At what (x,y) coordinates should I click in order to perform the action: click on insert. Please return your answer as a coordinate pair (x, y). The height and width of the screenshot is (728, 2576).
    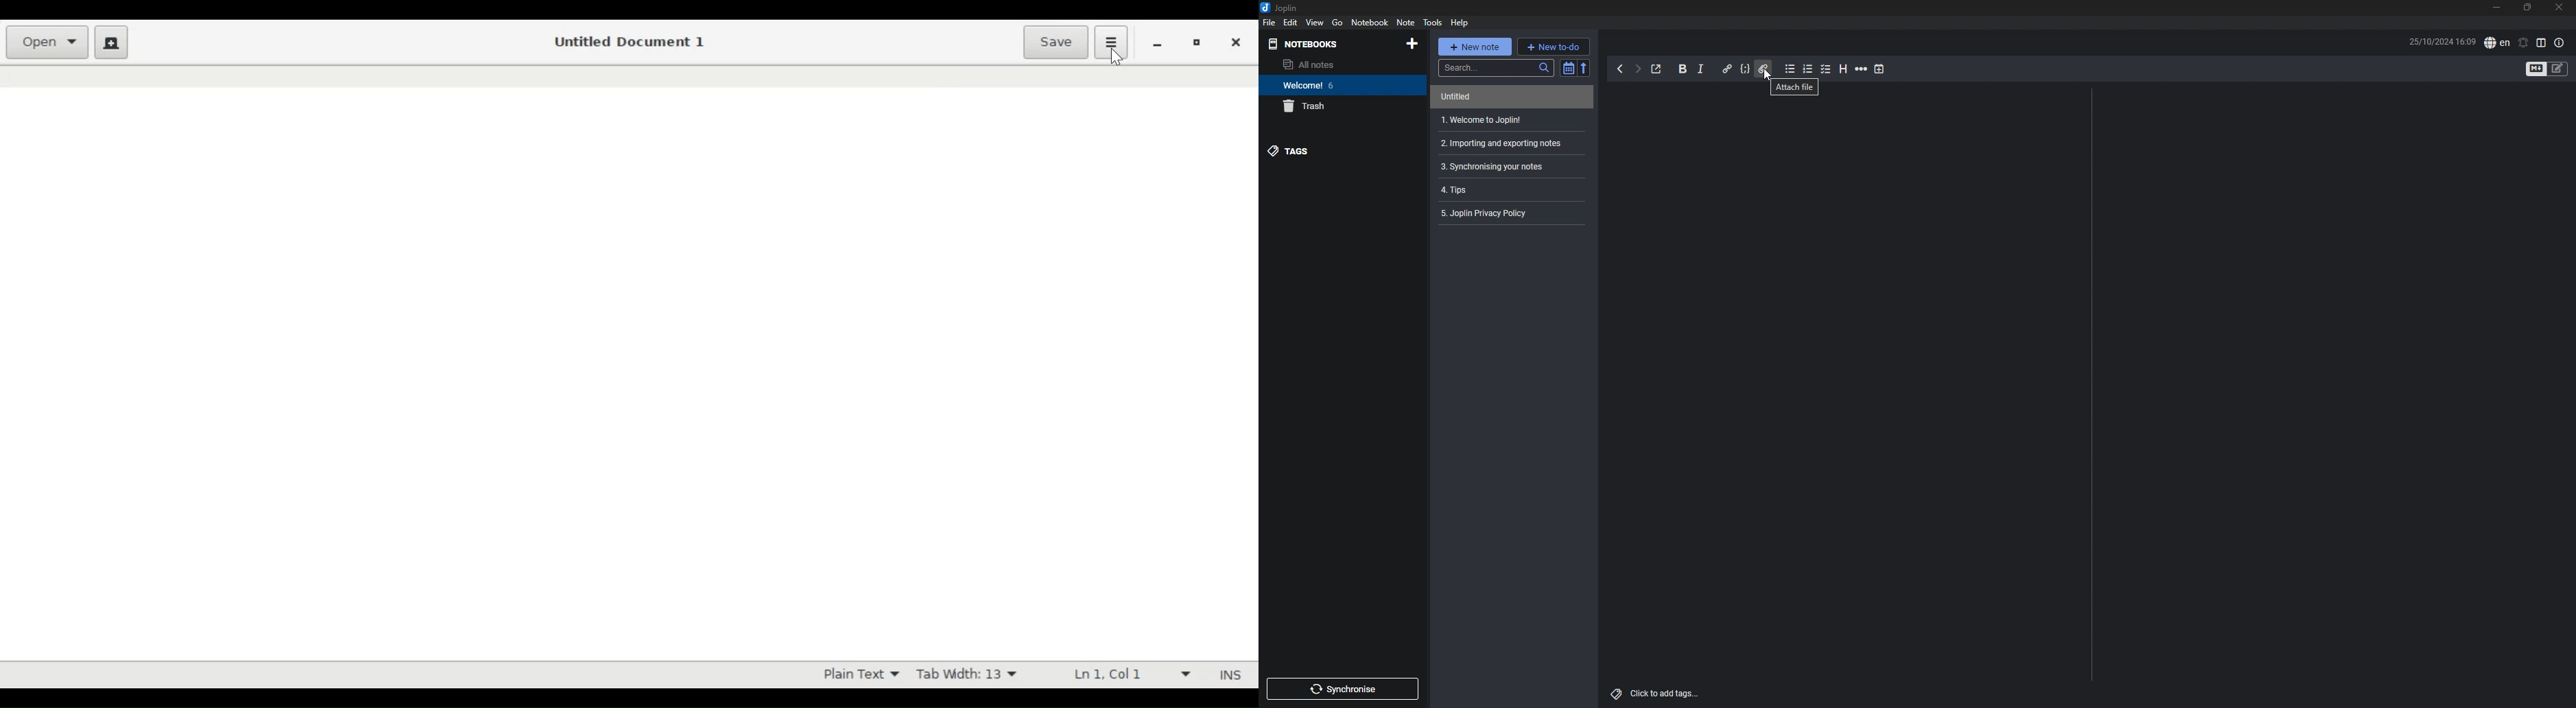
    Looking at the image, I should click on (1702, 69).